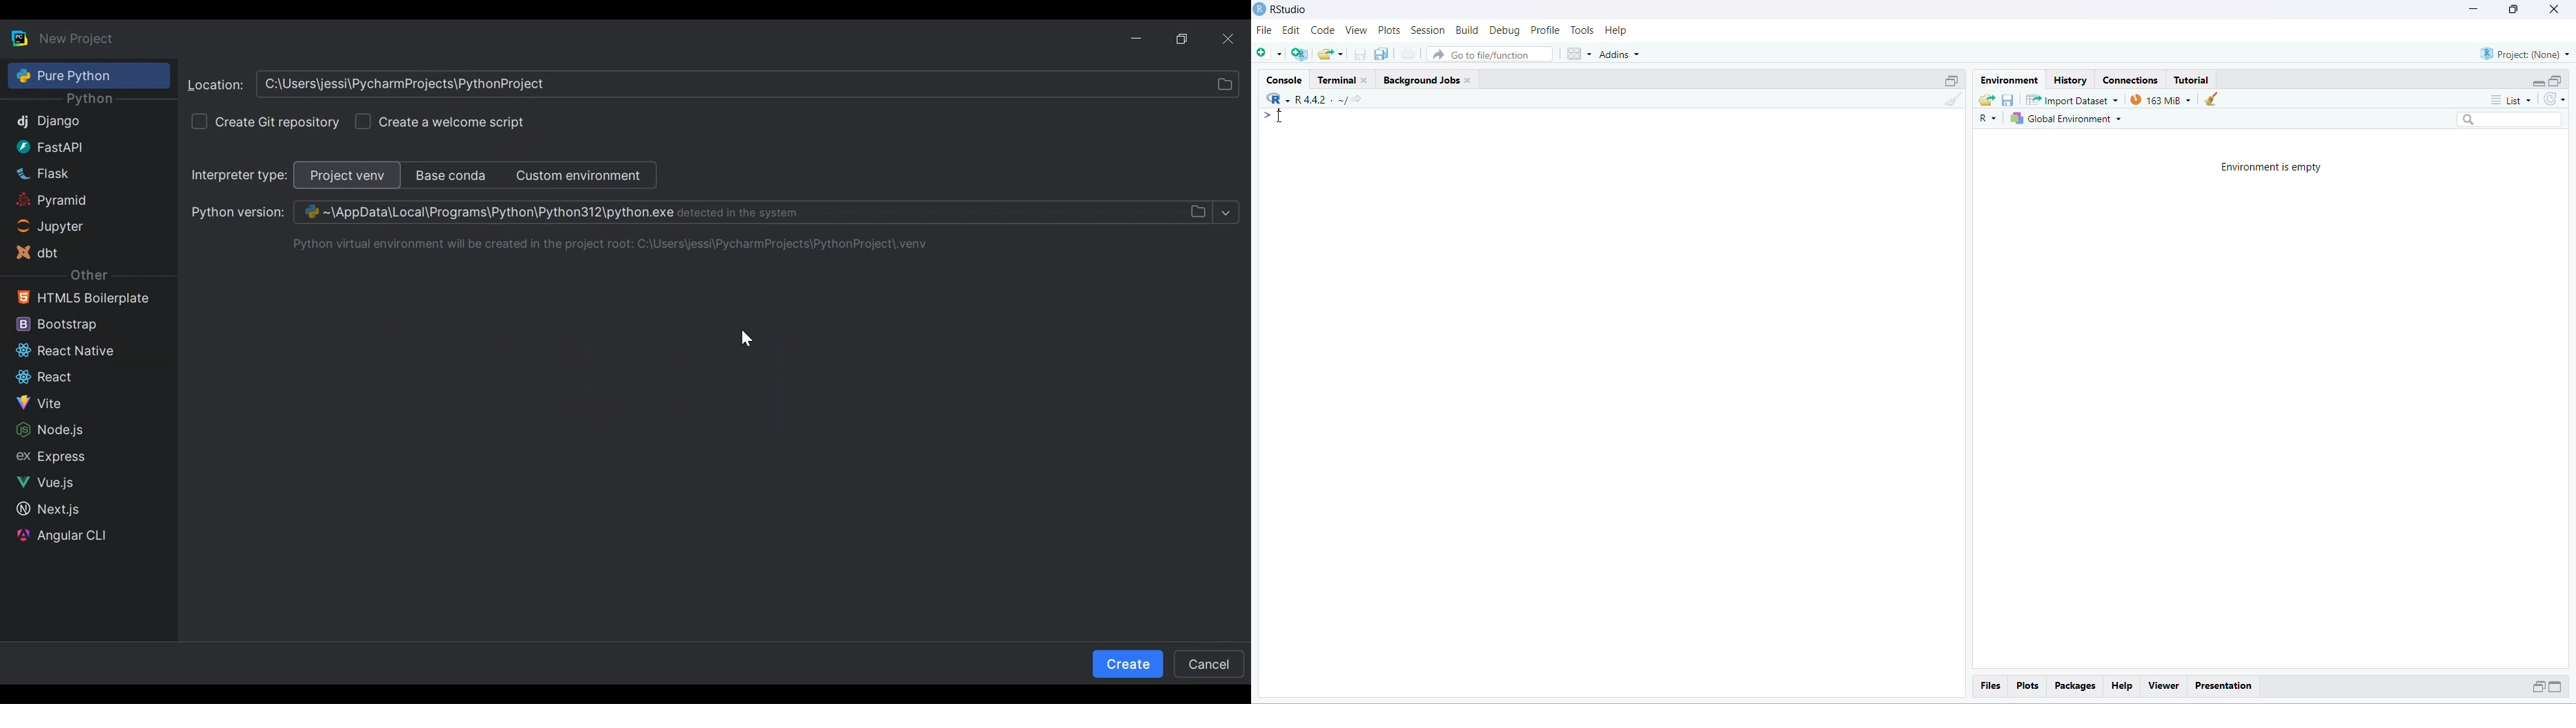  What do you see at coordinates (1345, 77) in the screenshot?
I see `Terminal` at bounding box center [1345, 77].